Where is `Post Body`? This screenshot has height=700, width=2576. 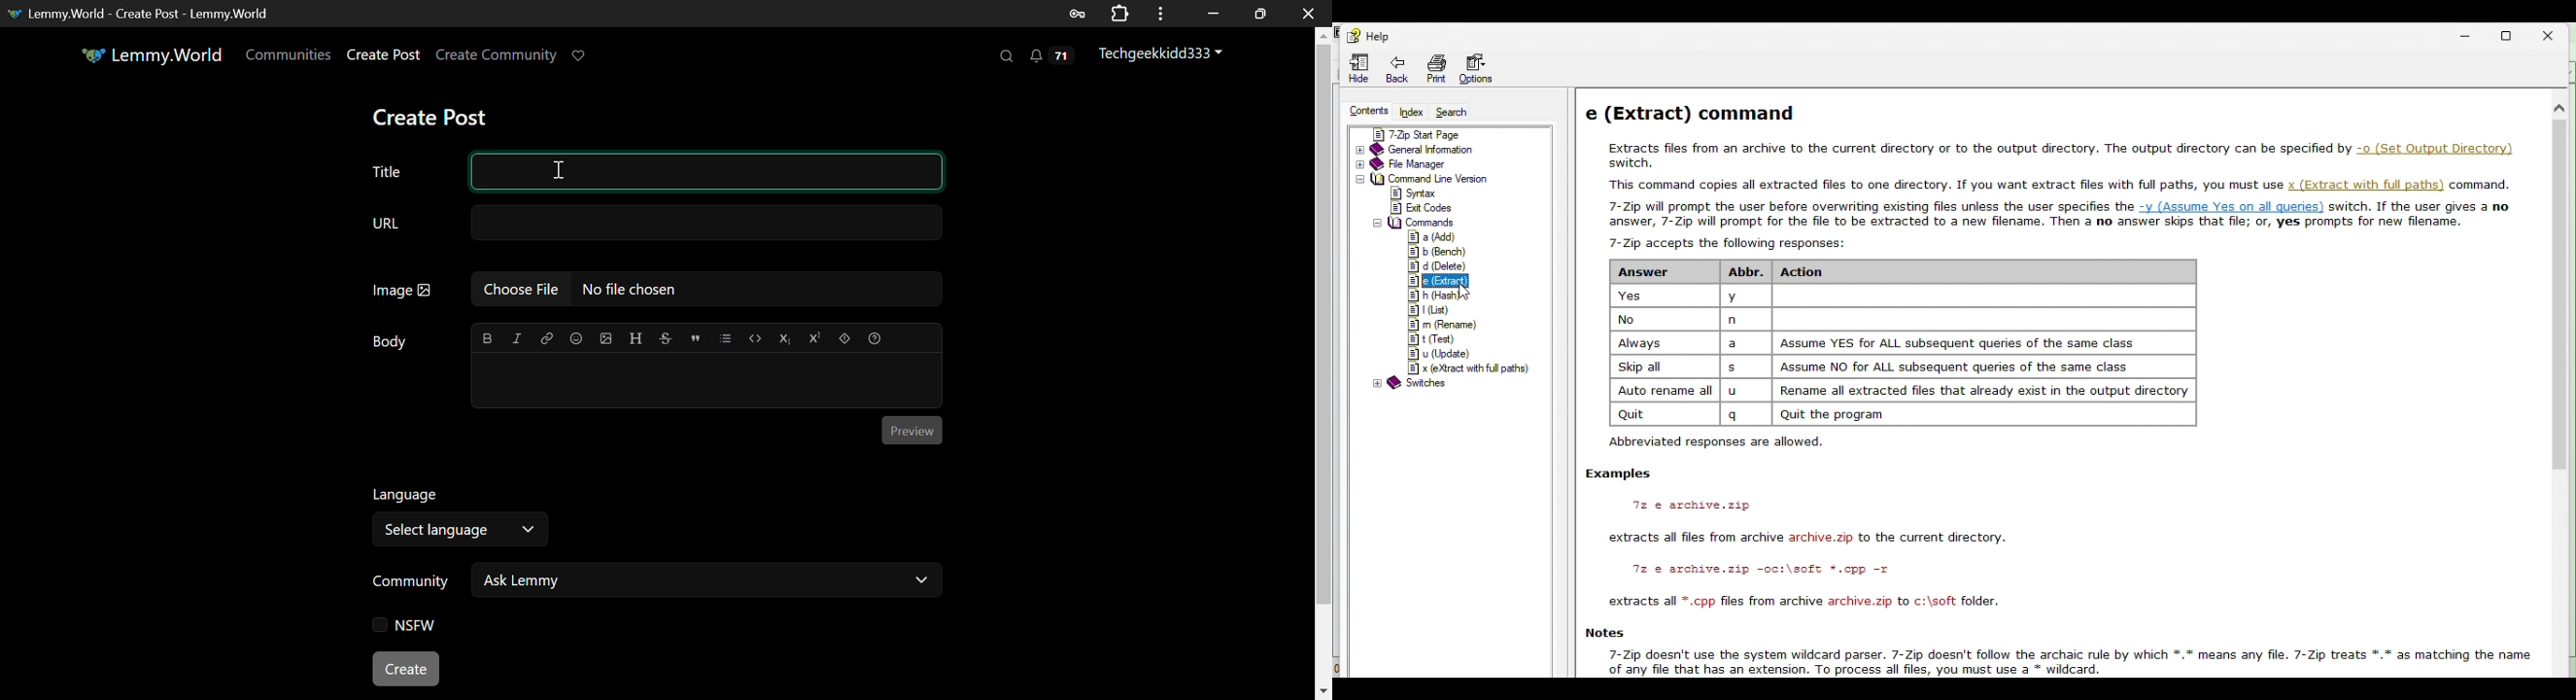
Post Body is located at coordinates (707, 378).